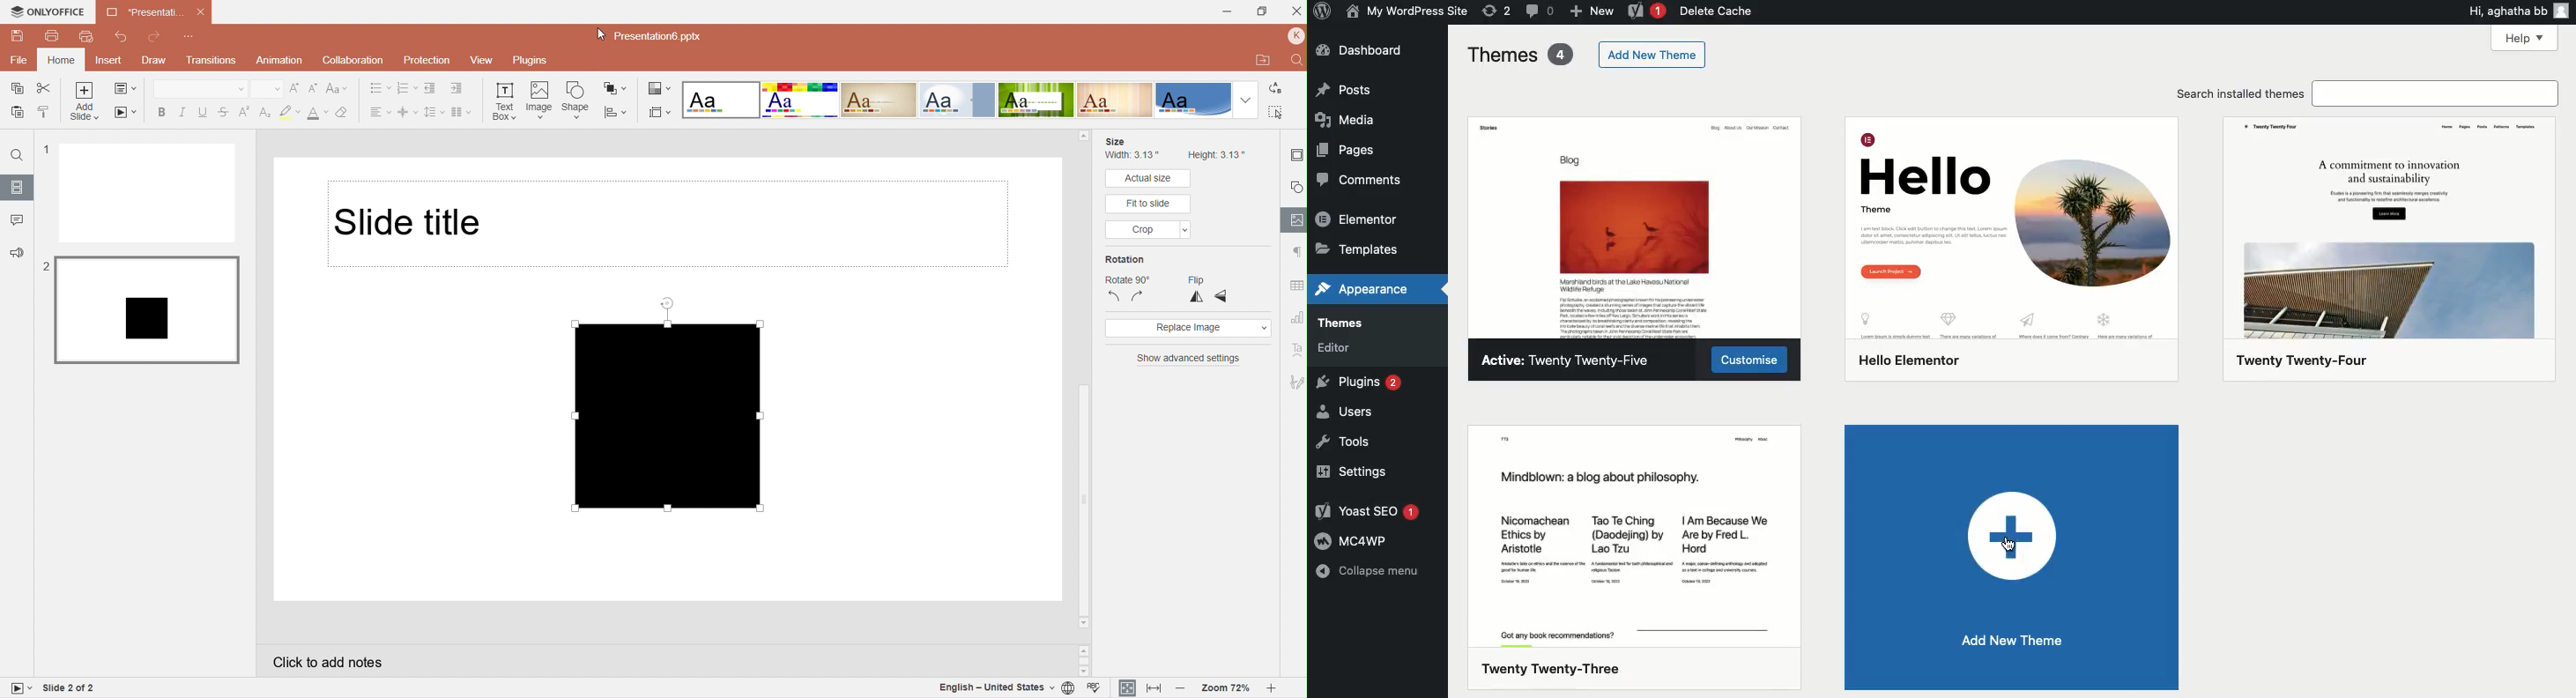  Describe the element at coordinates (1132, 155) in the screenshot. I see `width` at that location.